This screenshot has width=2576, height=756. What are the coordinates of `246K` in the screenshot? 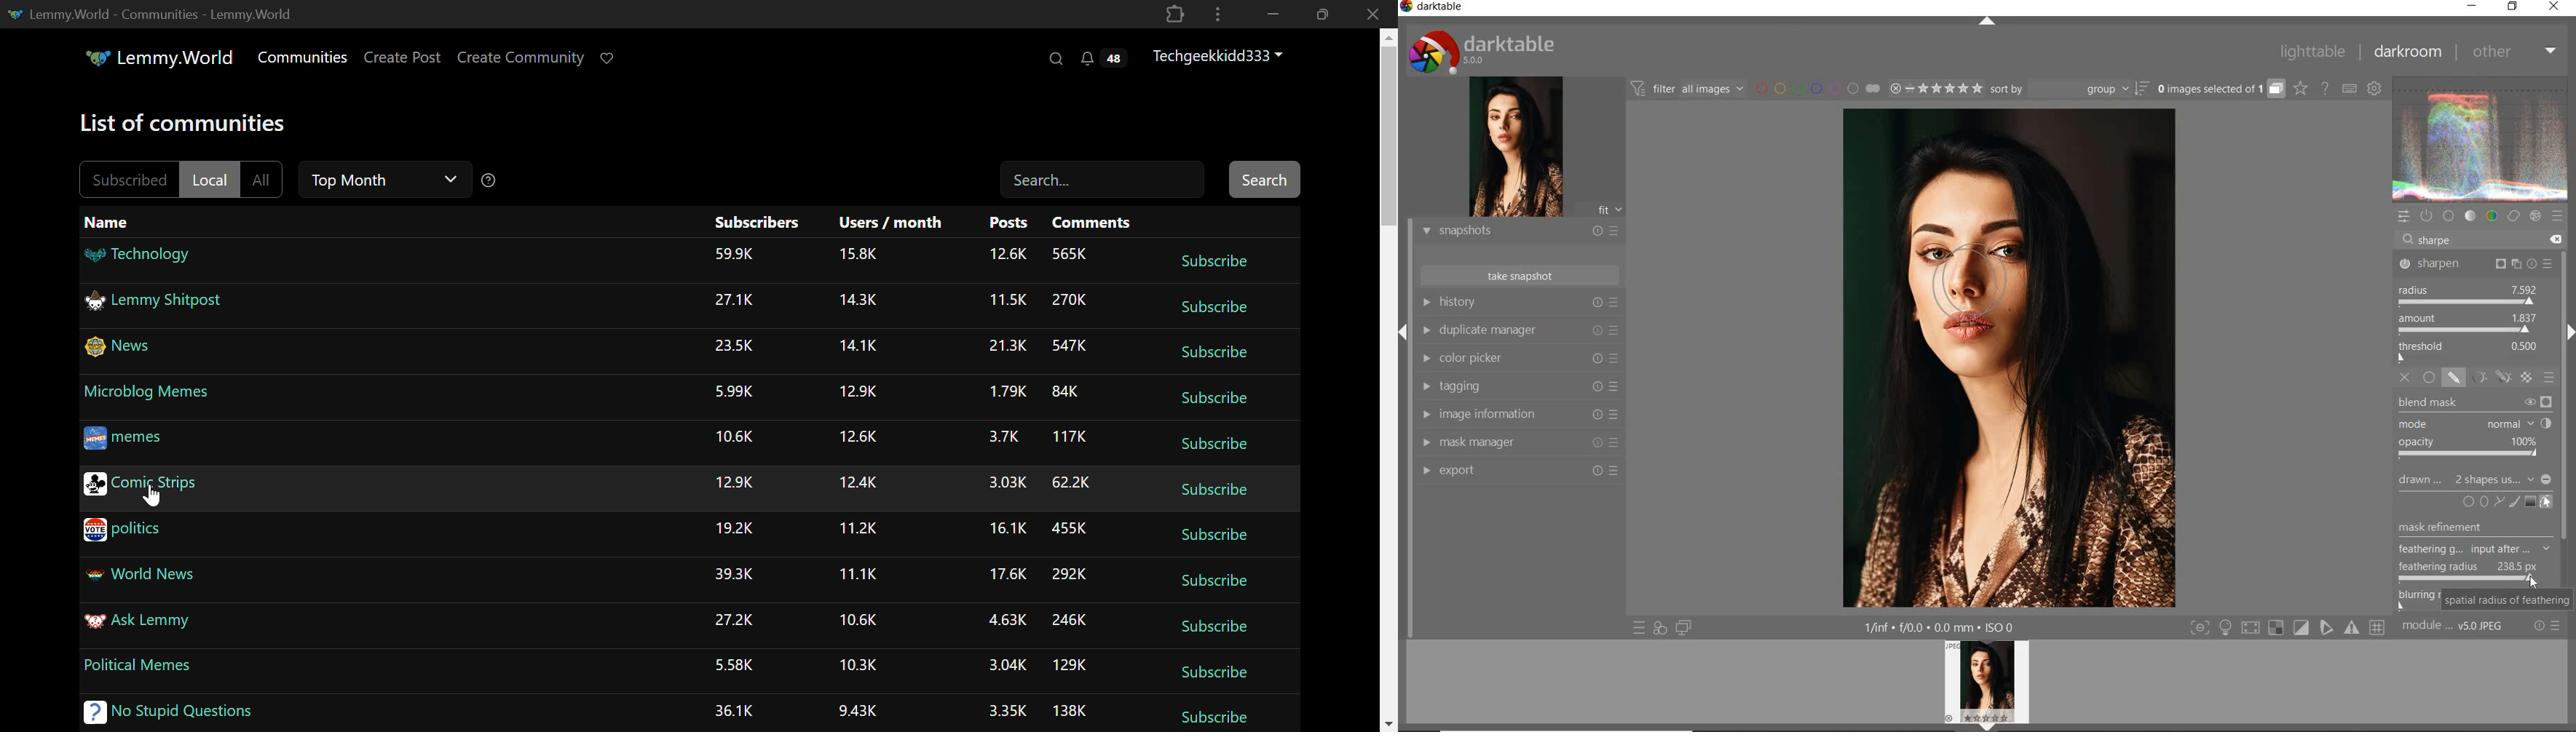 It's located at (1066, 620).